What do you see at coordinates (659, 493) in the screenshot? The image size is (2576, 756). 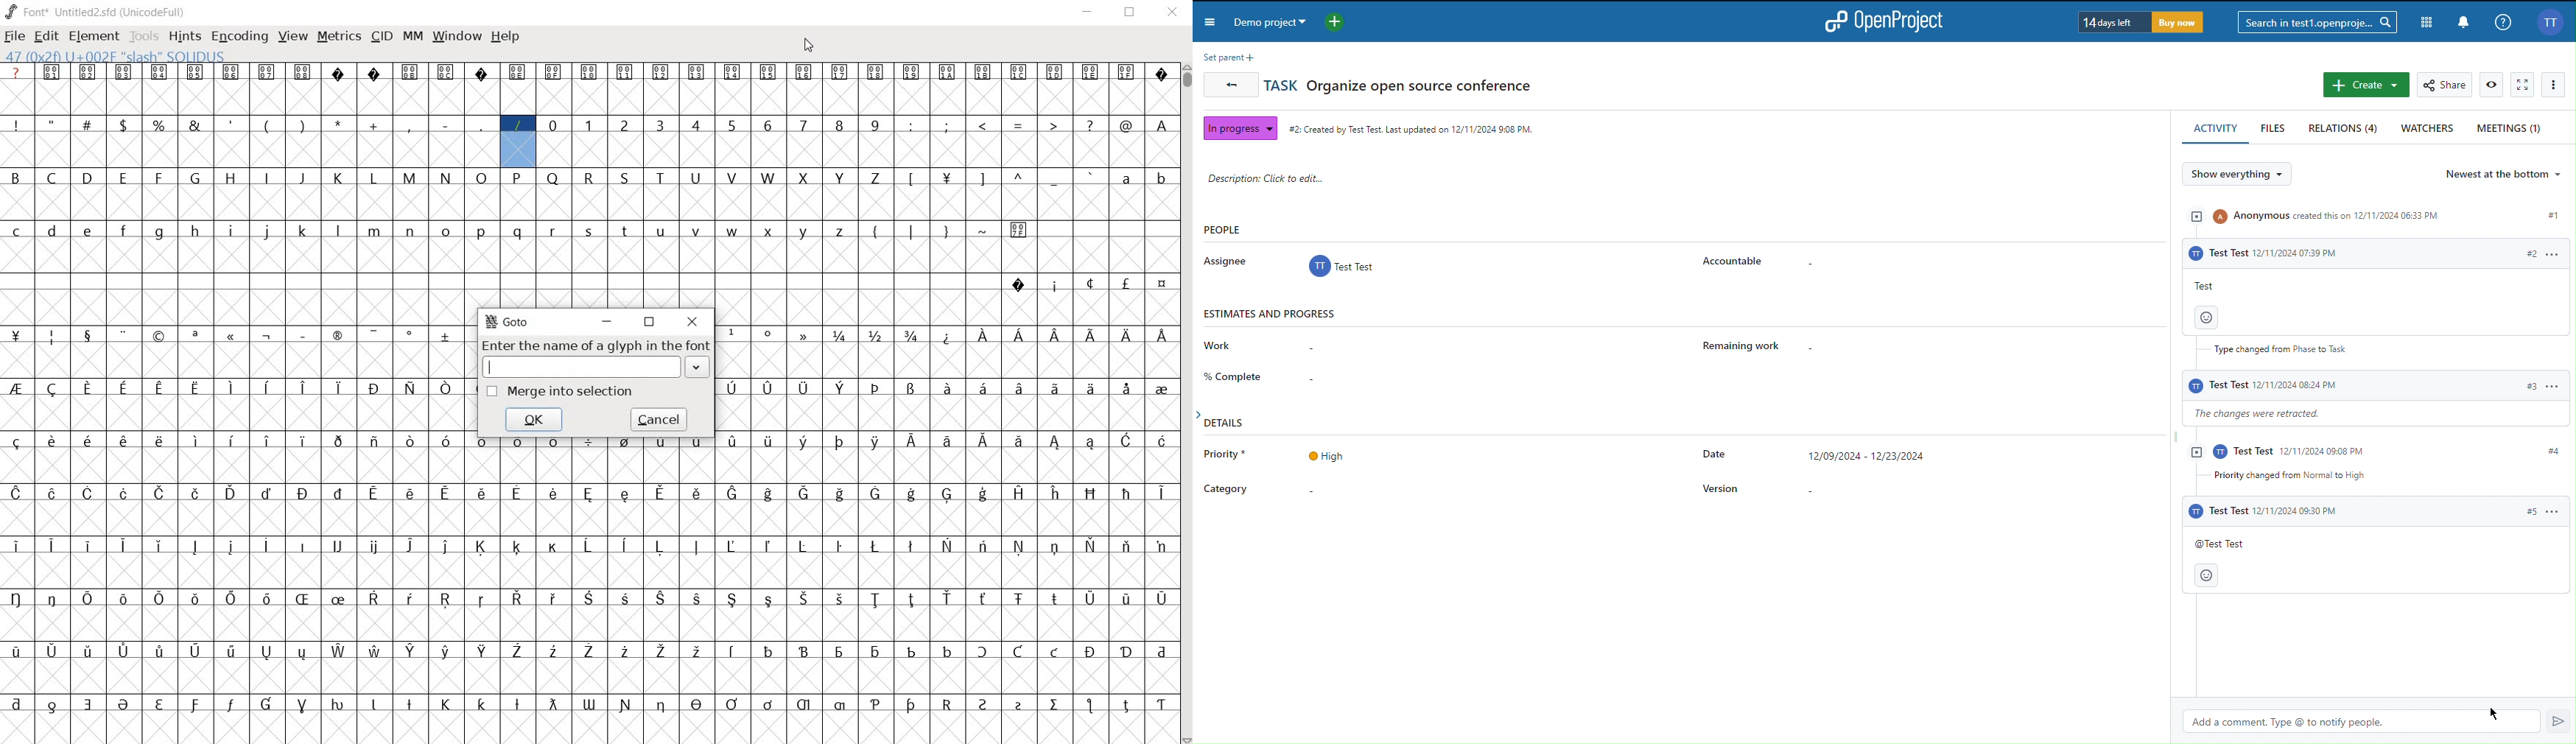 I see `glyph` at bounding box center [659, 493].